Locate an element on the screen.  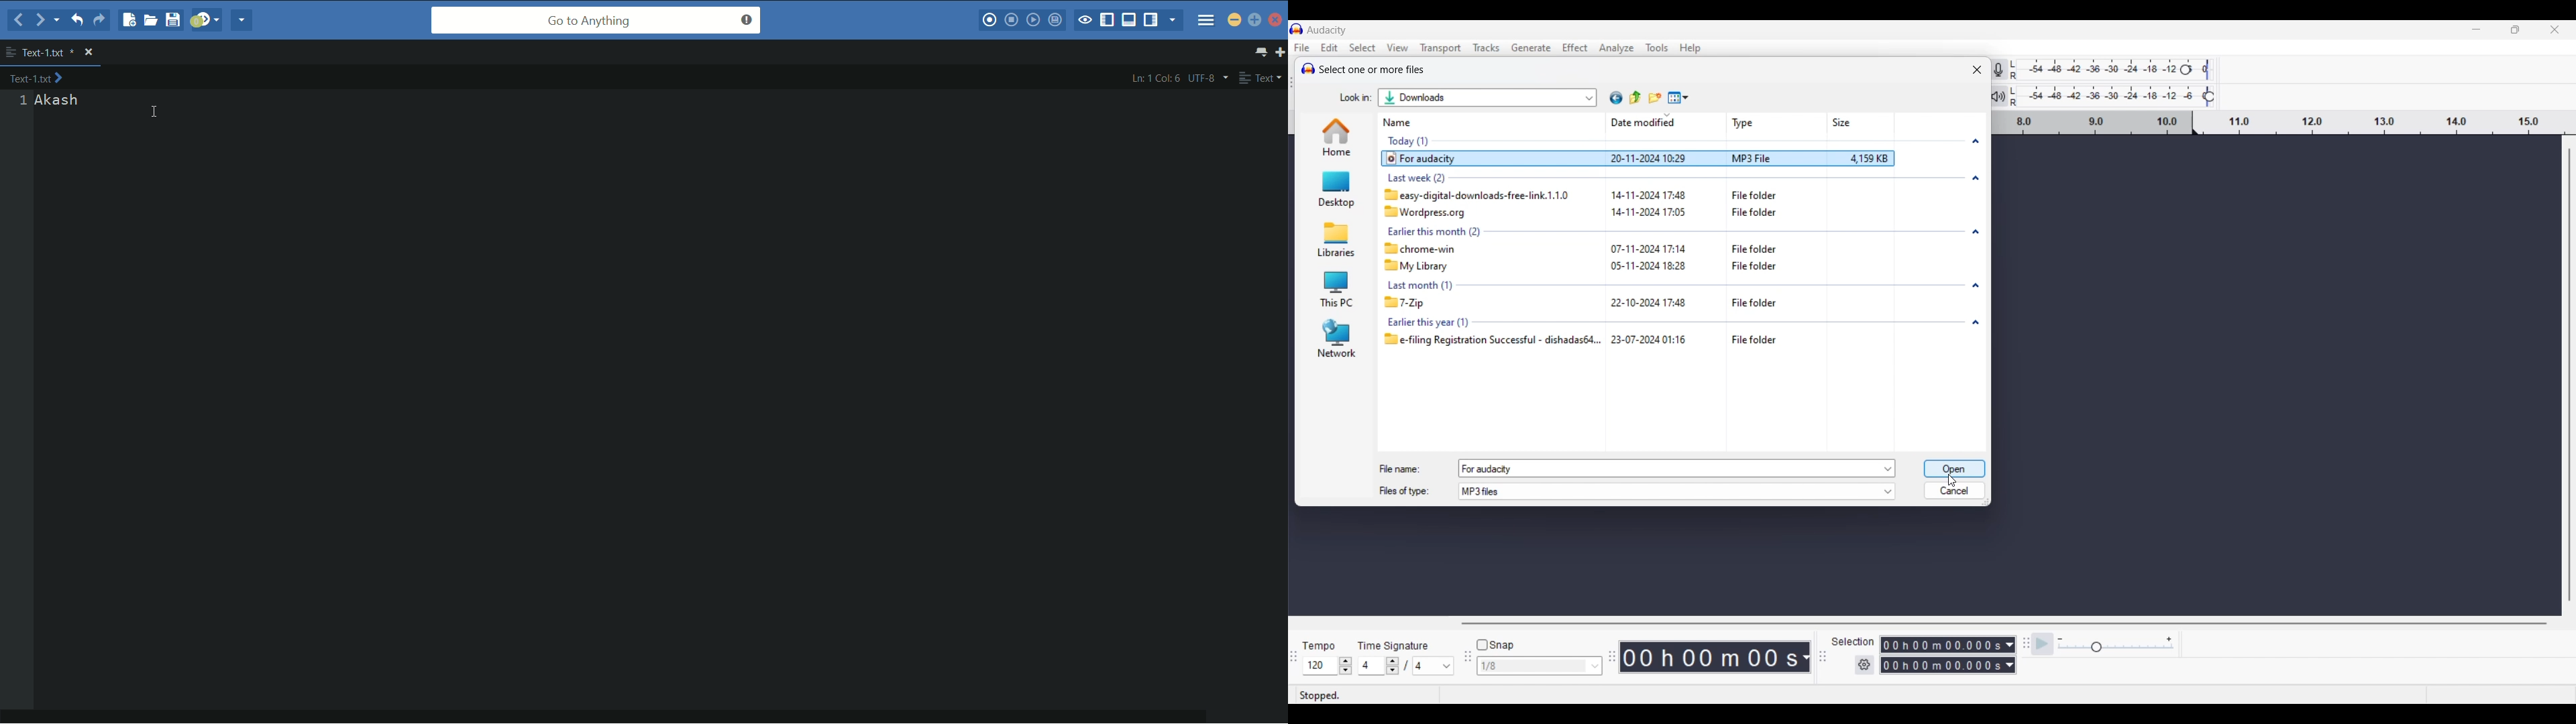
line number is located at coordinates (23, 101).